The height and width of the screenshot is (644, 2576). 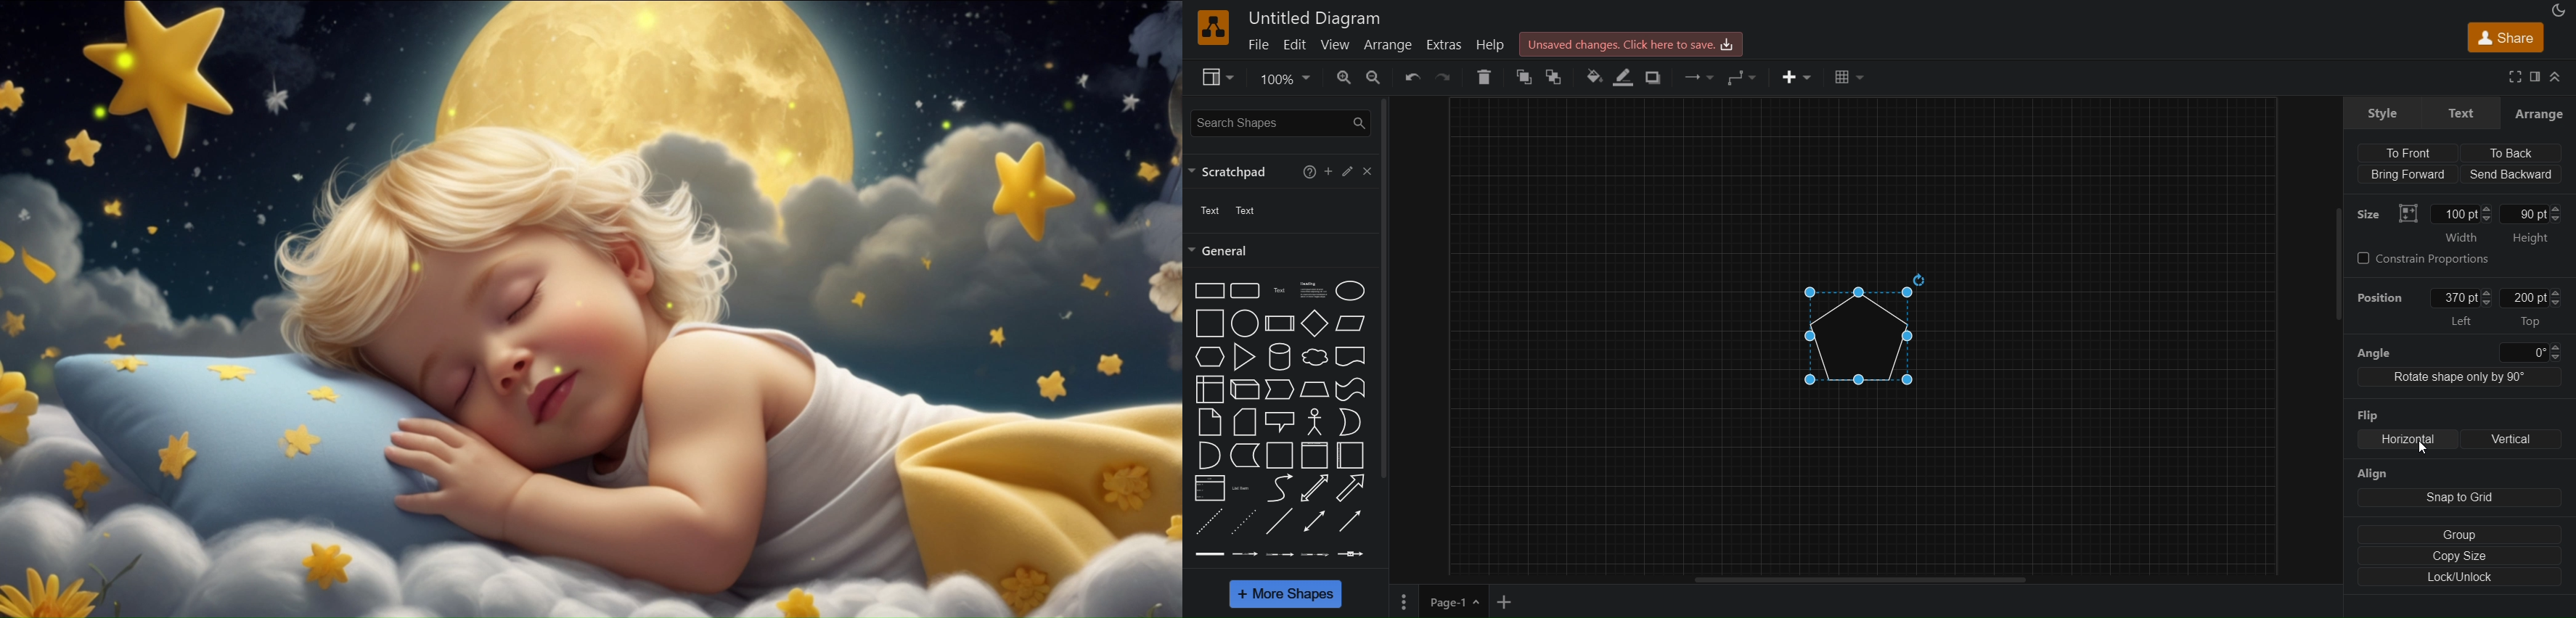 I want to click on share, so click(x=2506, y=37).